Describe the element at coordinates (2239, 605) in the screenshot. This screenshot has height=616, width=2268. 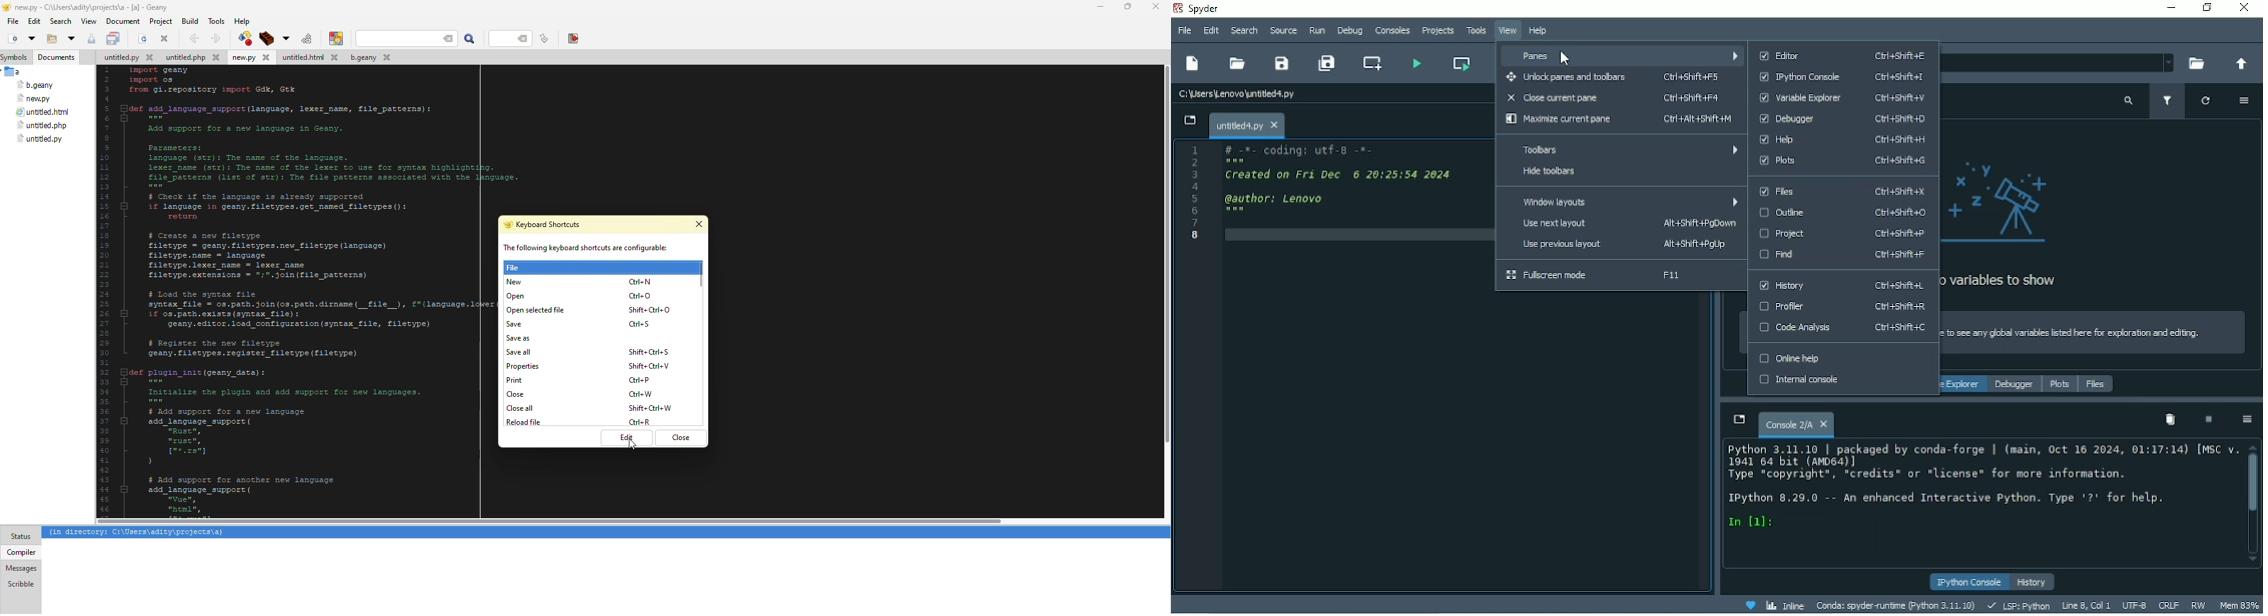
I see `Mem` at that location.